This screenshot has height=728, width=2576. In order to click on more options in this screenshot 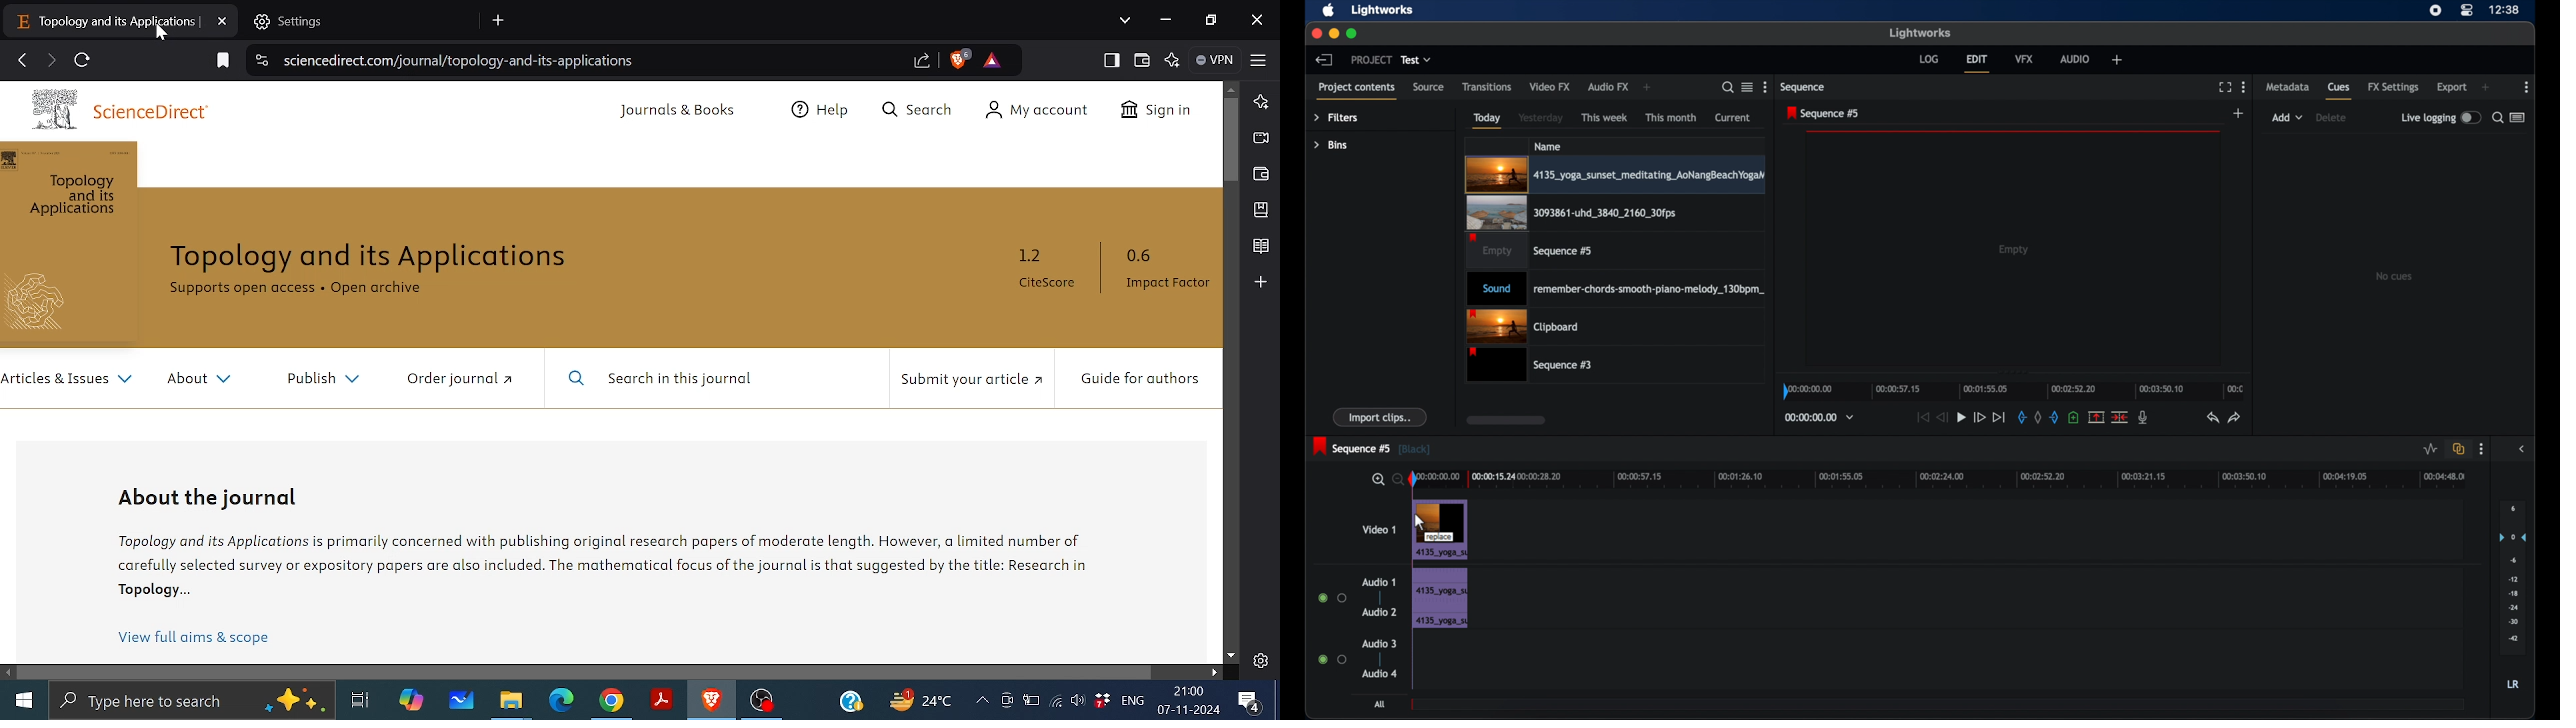, I will do `click(2244, 87)`.